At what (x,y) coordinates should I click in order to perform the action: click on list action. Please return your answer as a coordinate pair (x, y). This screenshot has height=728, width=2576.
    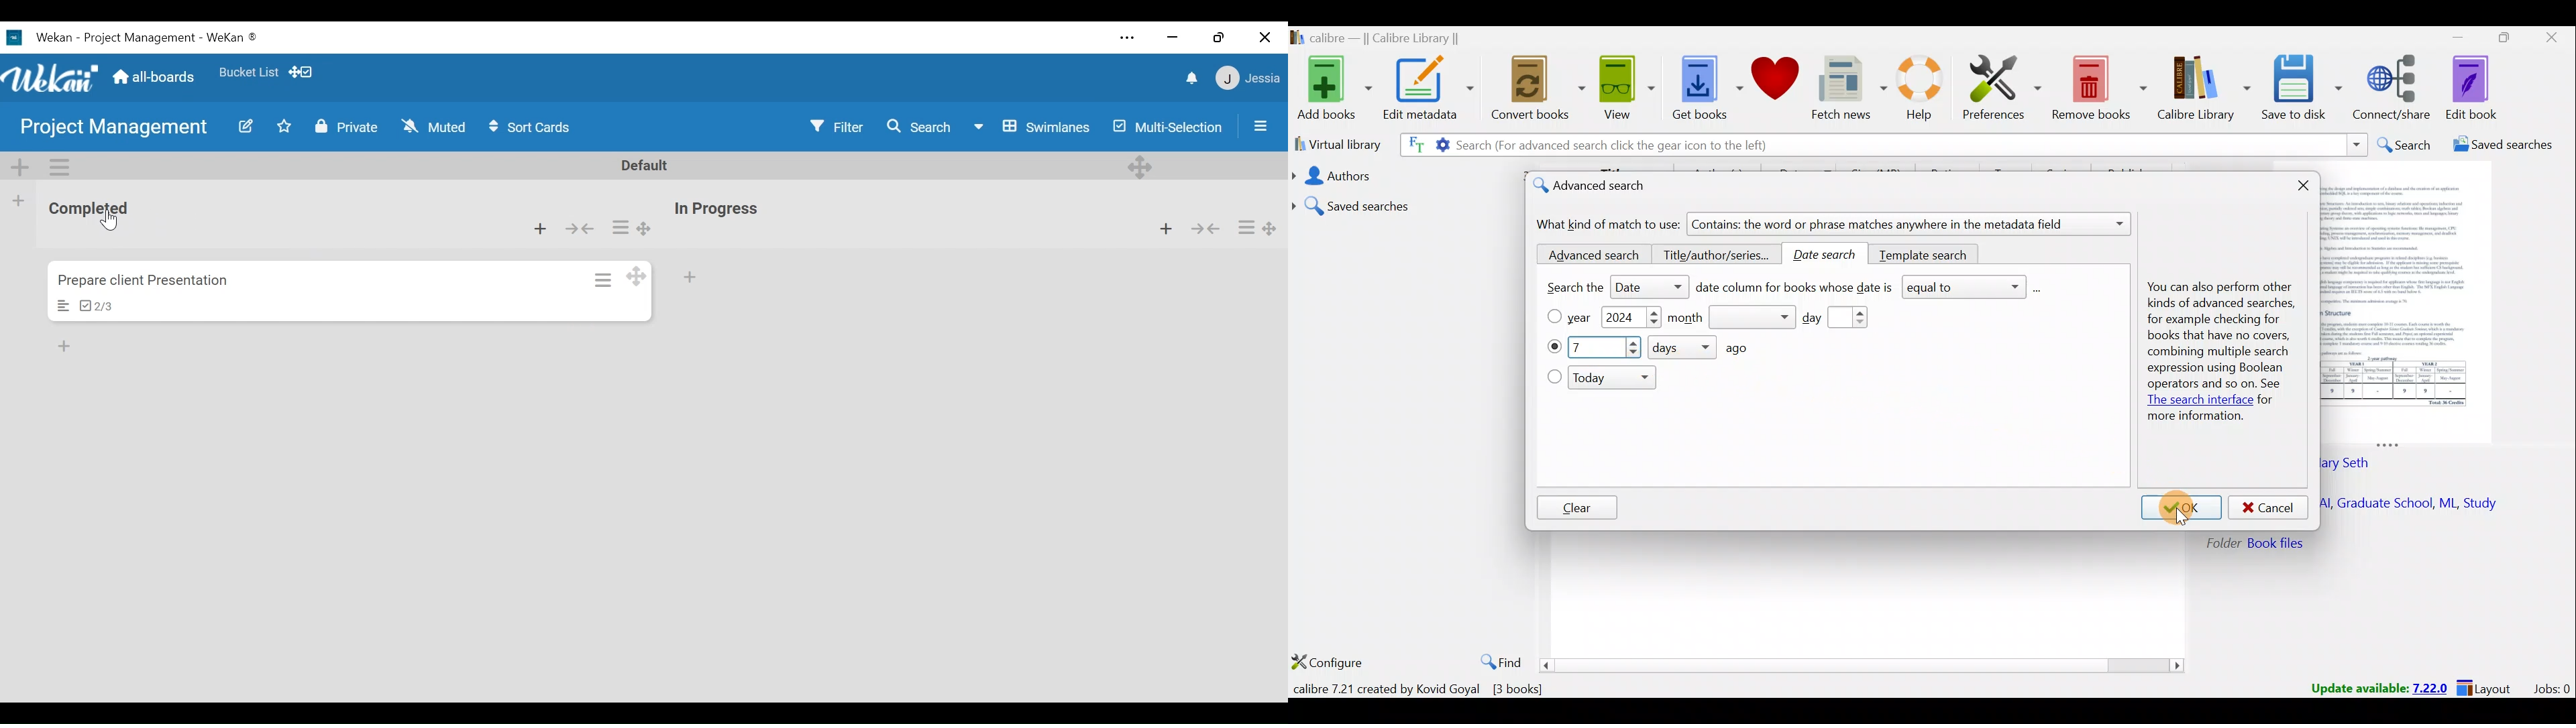
    Looking at the image, I should click on (623, 228).